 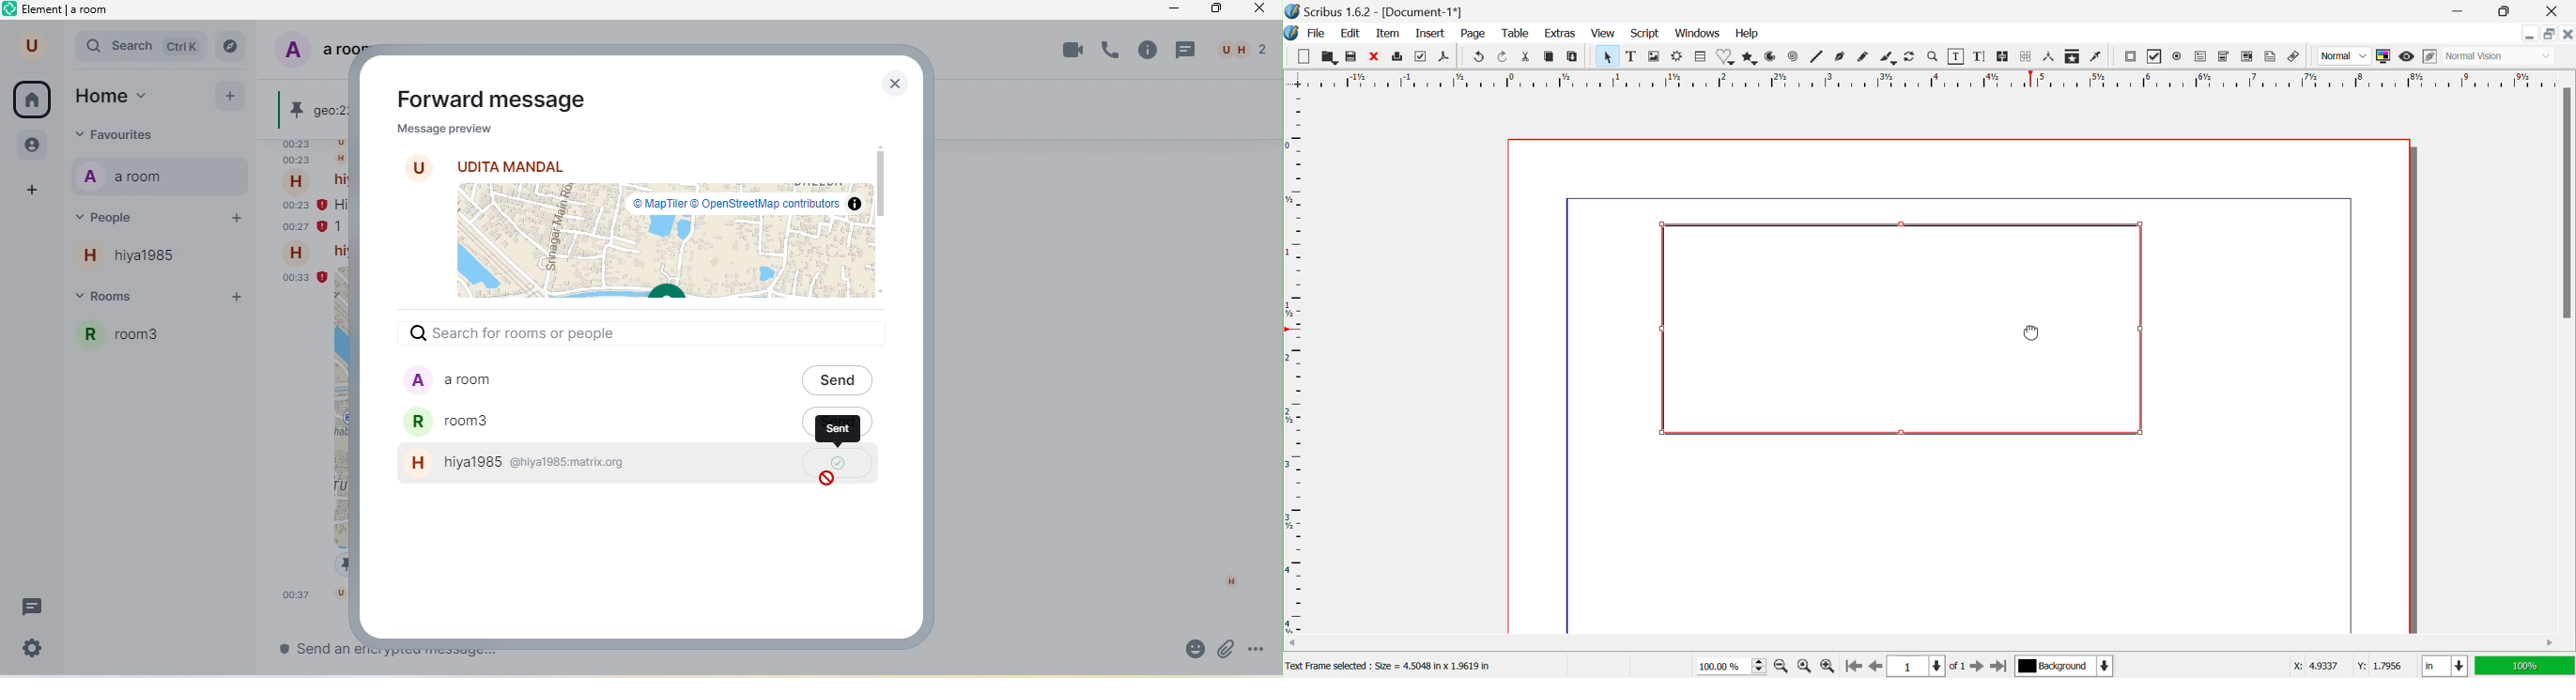 I want to click on Minimize, so click(x=2505, y=10).